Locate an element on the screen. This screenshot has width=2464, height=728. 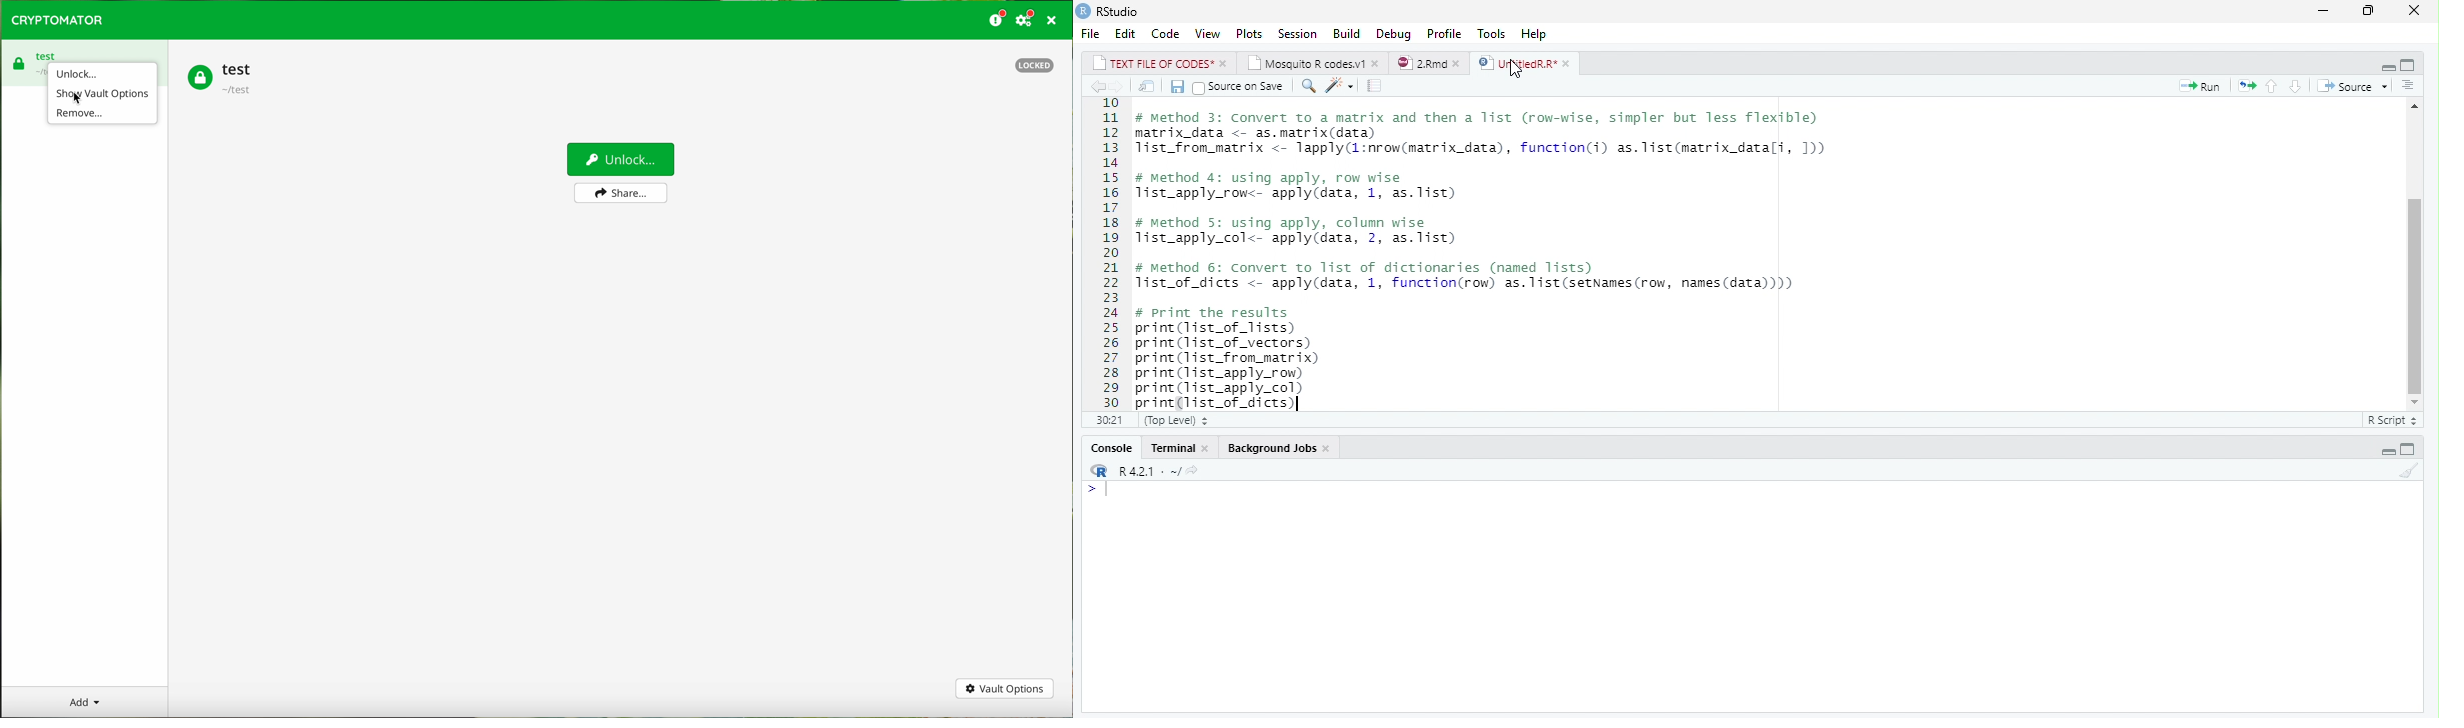
Close is located at coordinates (2415, 10).